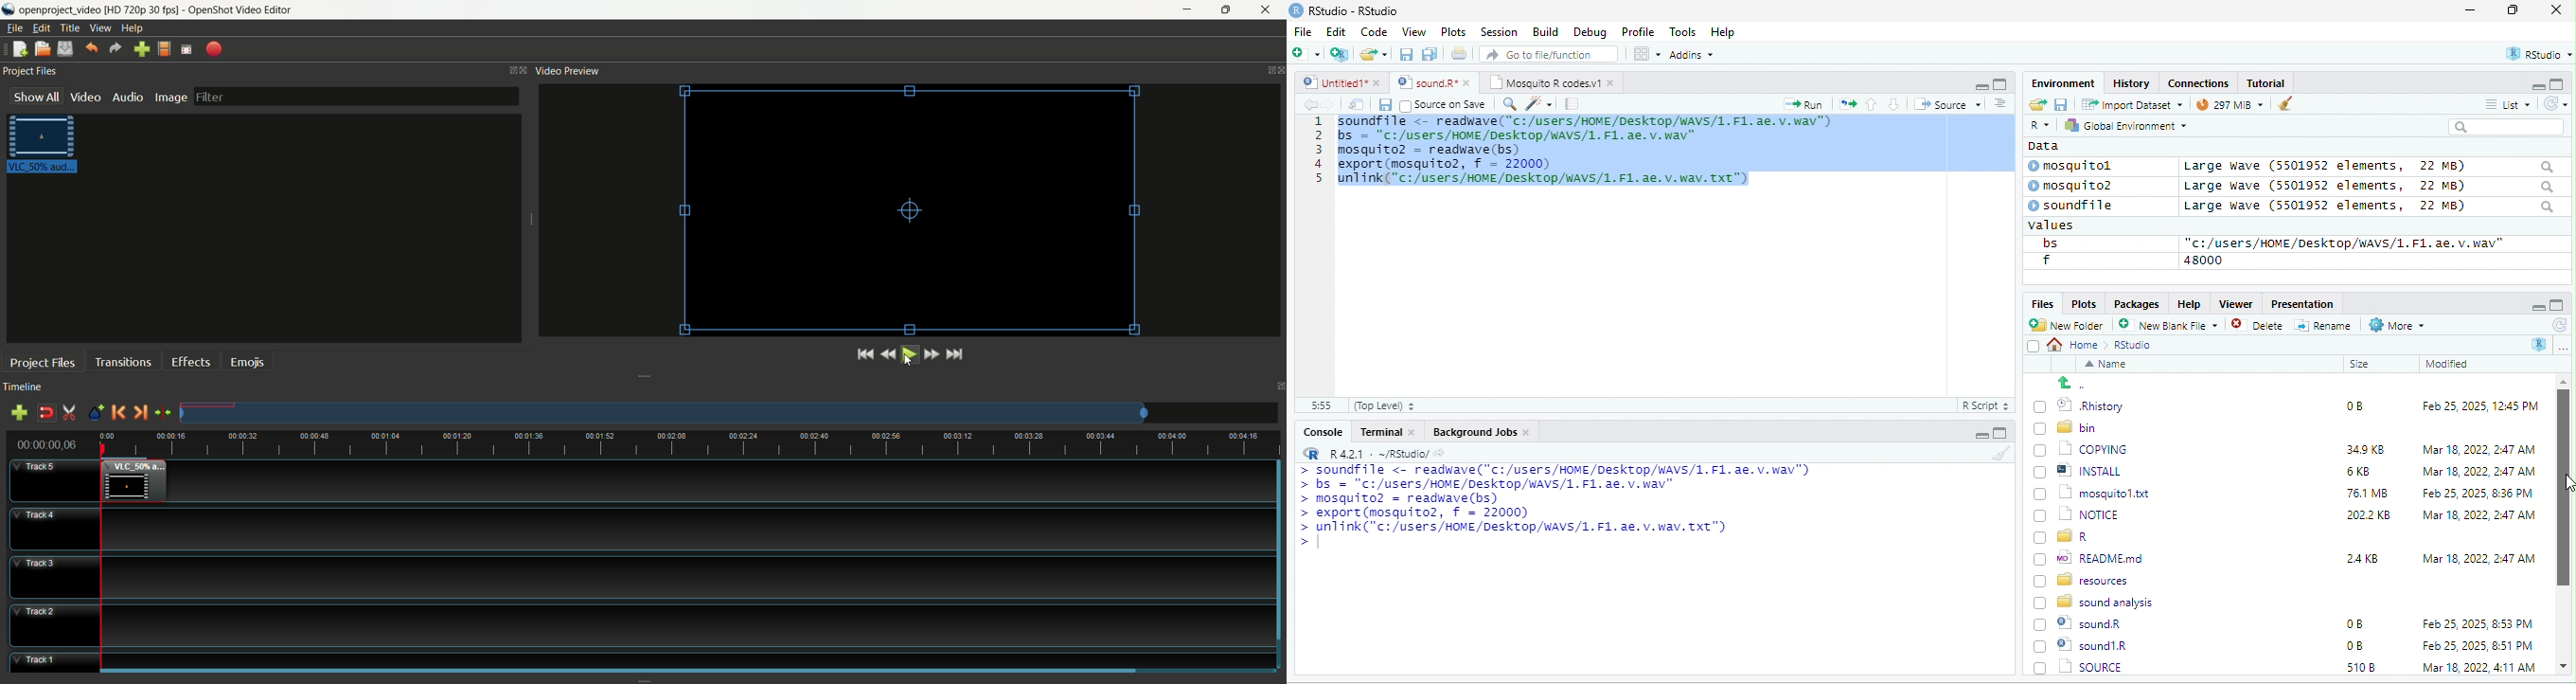  What do you see at coordinates (9, 9) in the screenshot?
I see `logo` at bounding box center [9, 9].